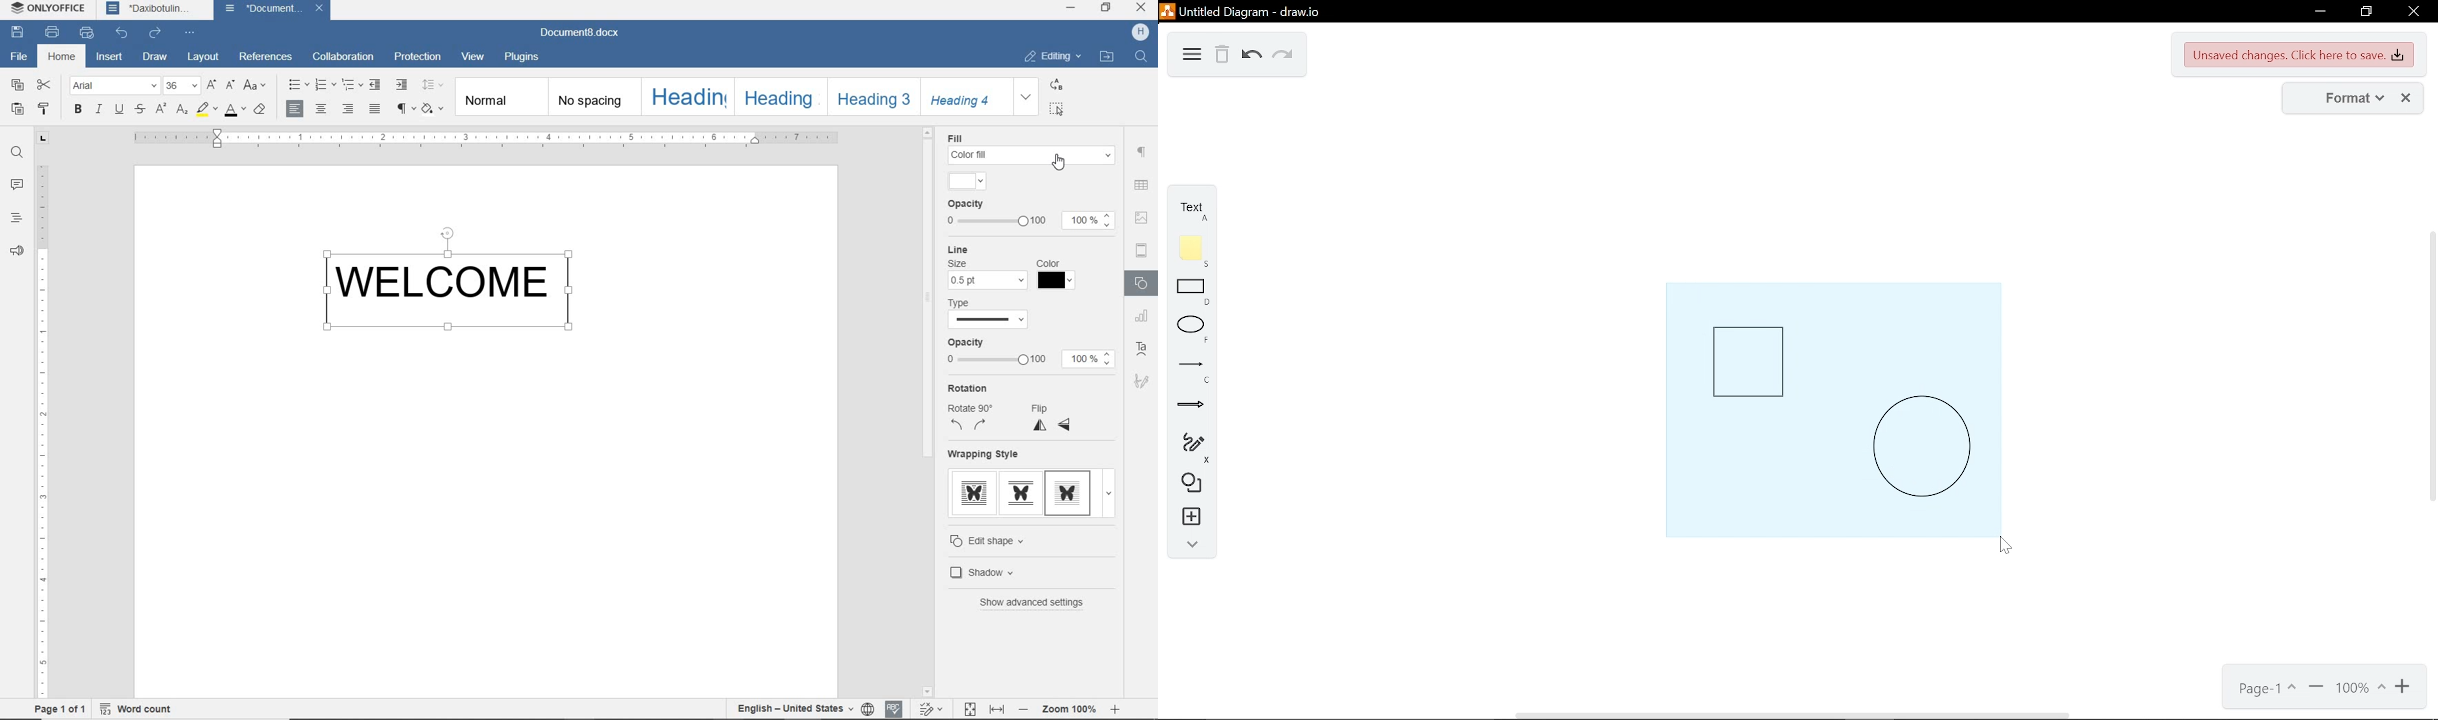 This screenshot has width=2464, height=728. Describe the element at coordinates (18, 217) in the screenshot. I see `HEADINGS` at that location.